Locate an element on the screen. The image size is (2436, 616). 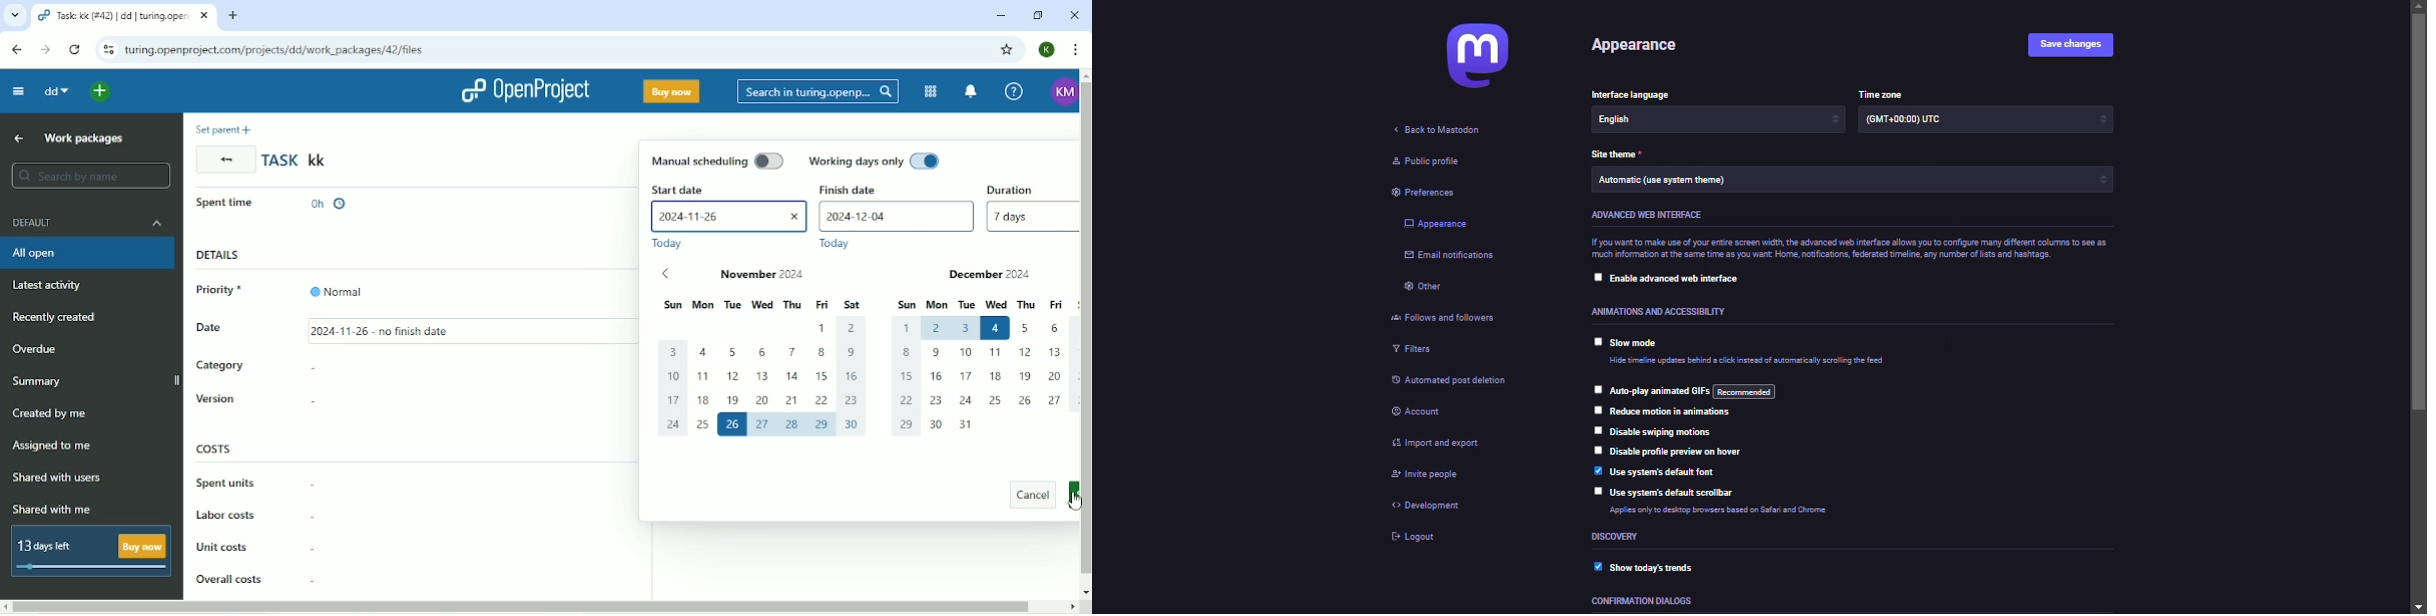
reduce motion in animations is located at coordinates (1673, 413).